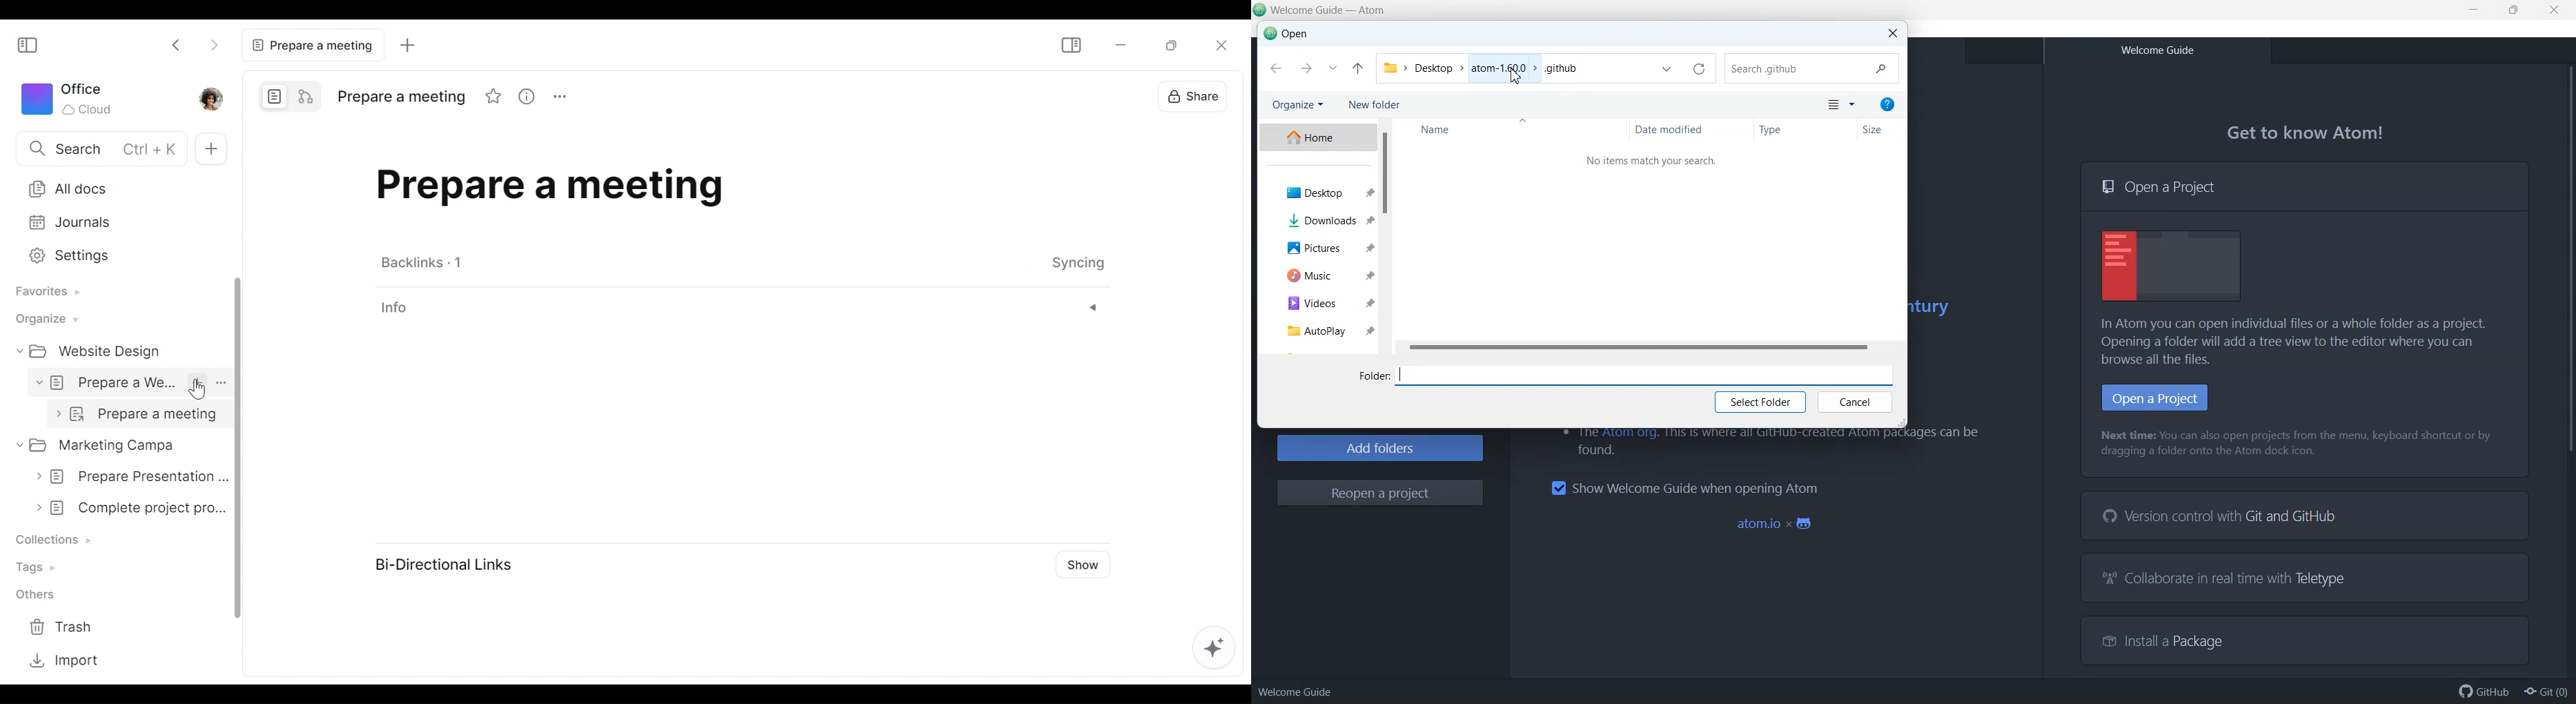 This screenshot has height=728, width=2576. Describe the element at coordinates (2484, 692) in the screenshot. I see `GitHub` at that location.